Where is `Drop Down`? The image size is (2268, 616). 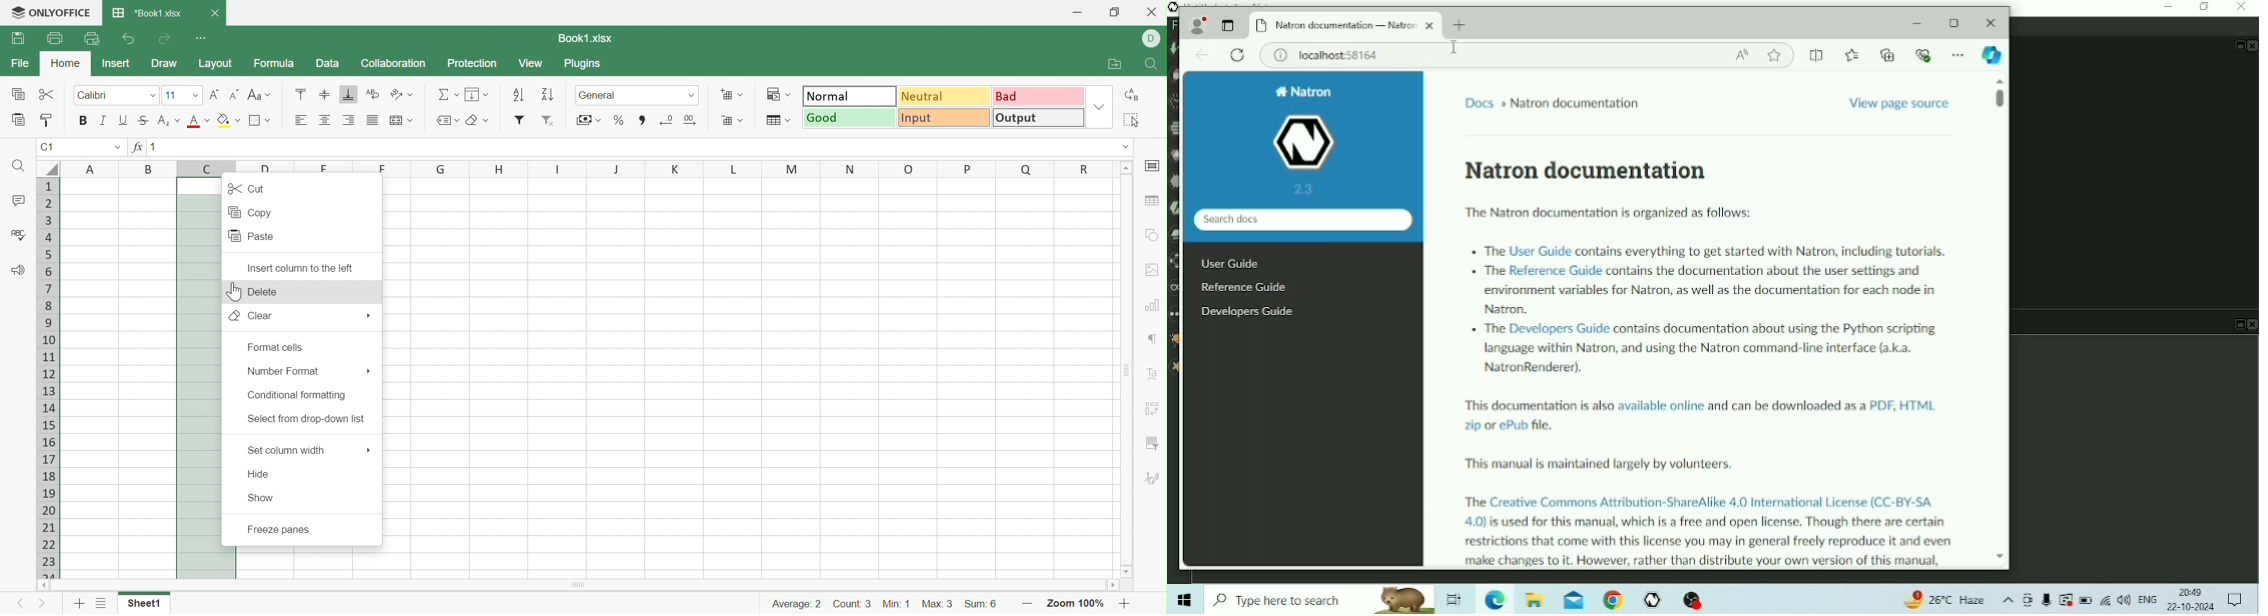 Drop Down is located at coordinates (1101, 106).